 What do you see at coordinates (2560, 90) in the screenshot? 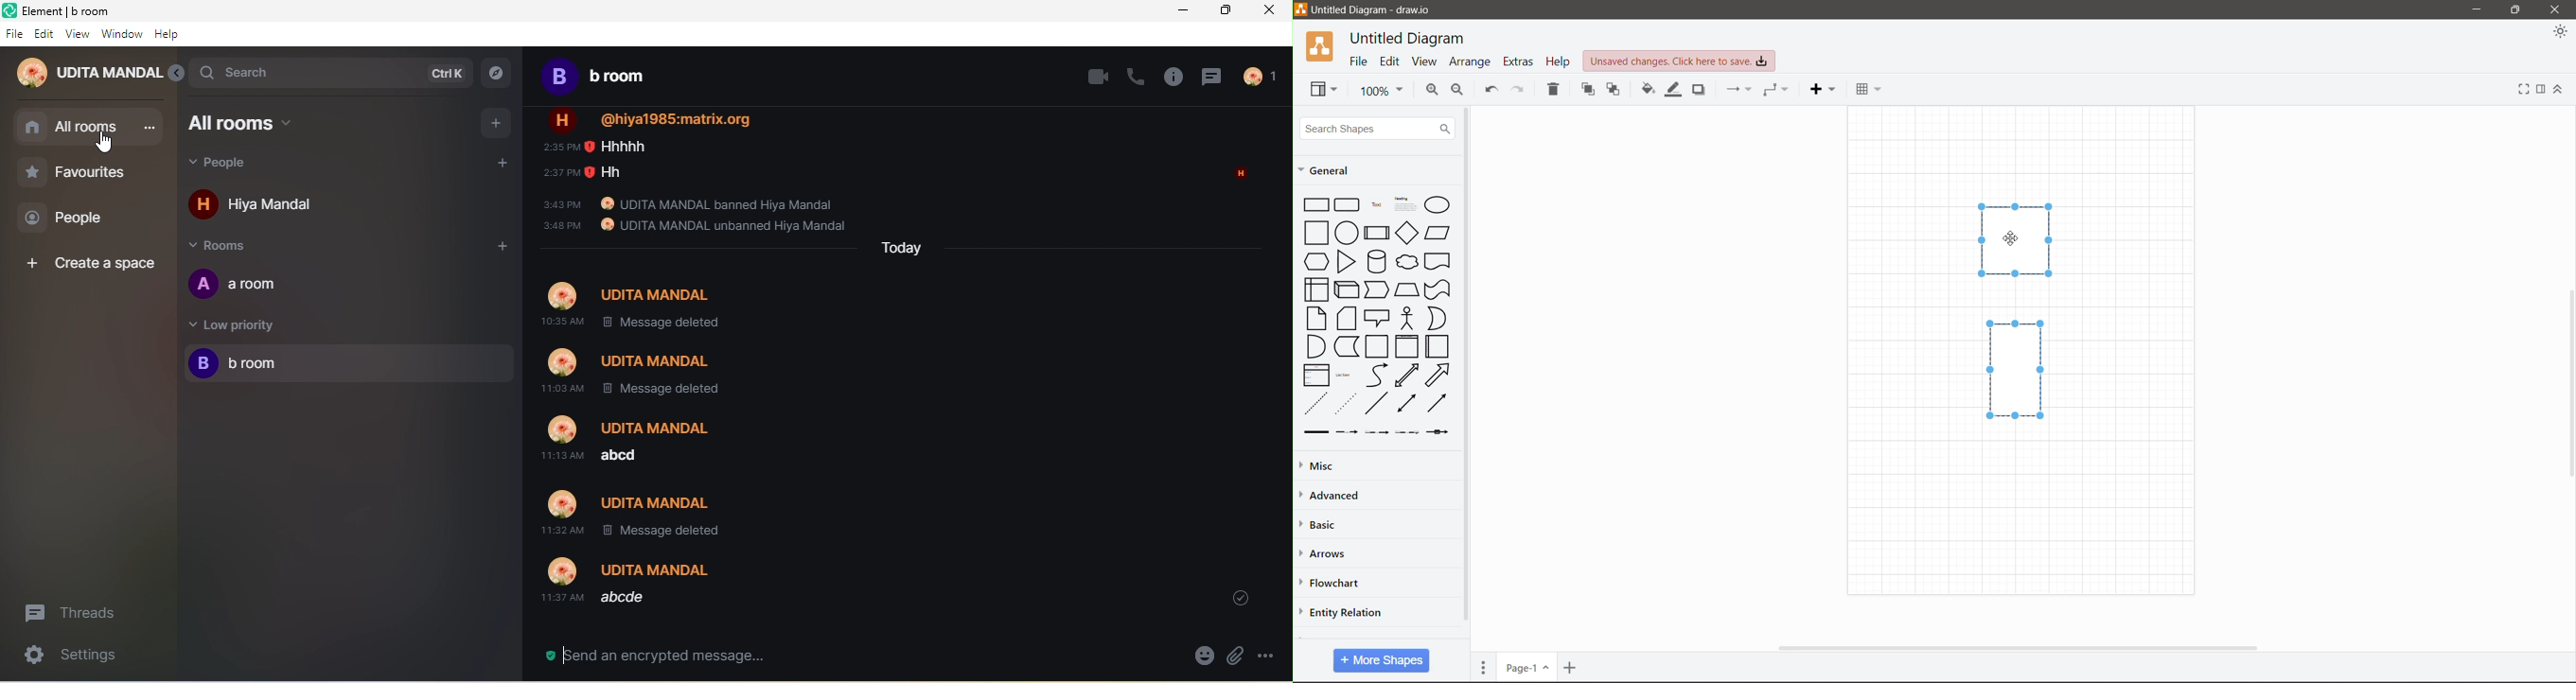
I see `Expand/Collapse` at bounding box center [2560, 90].